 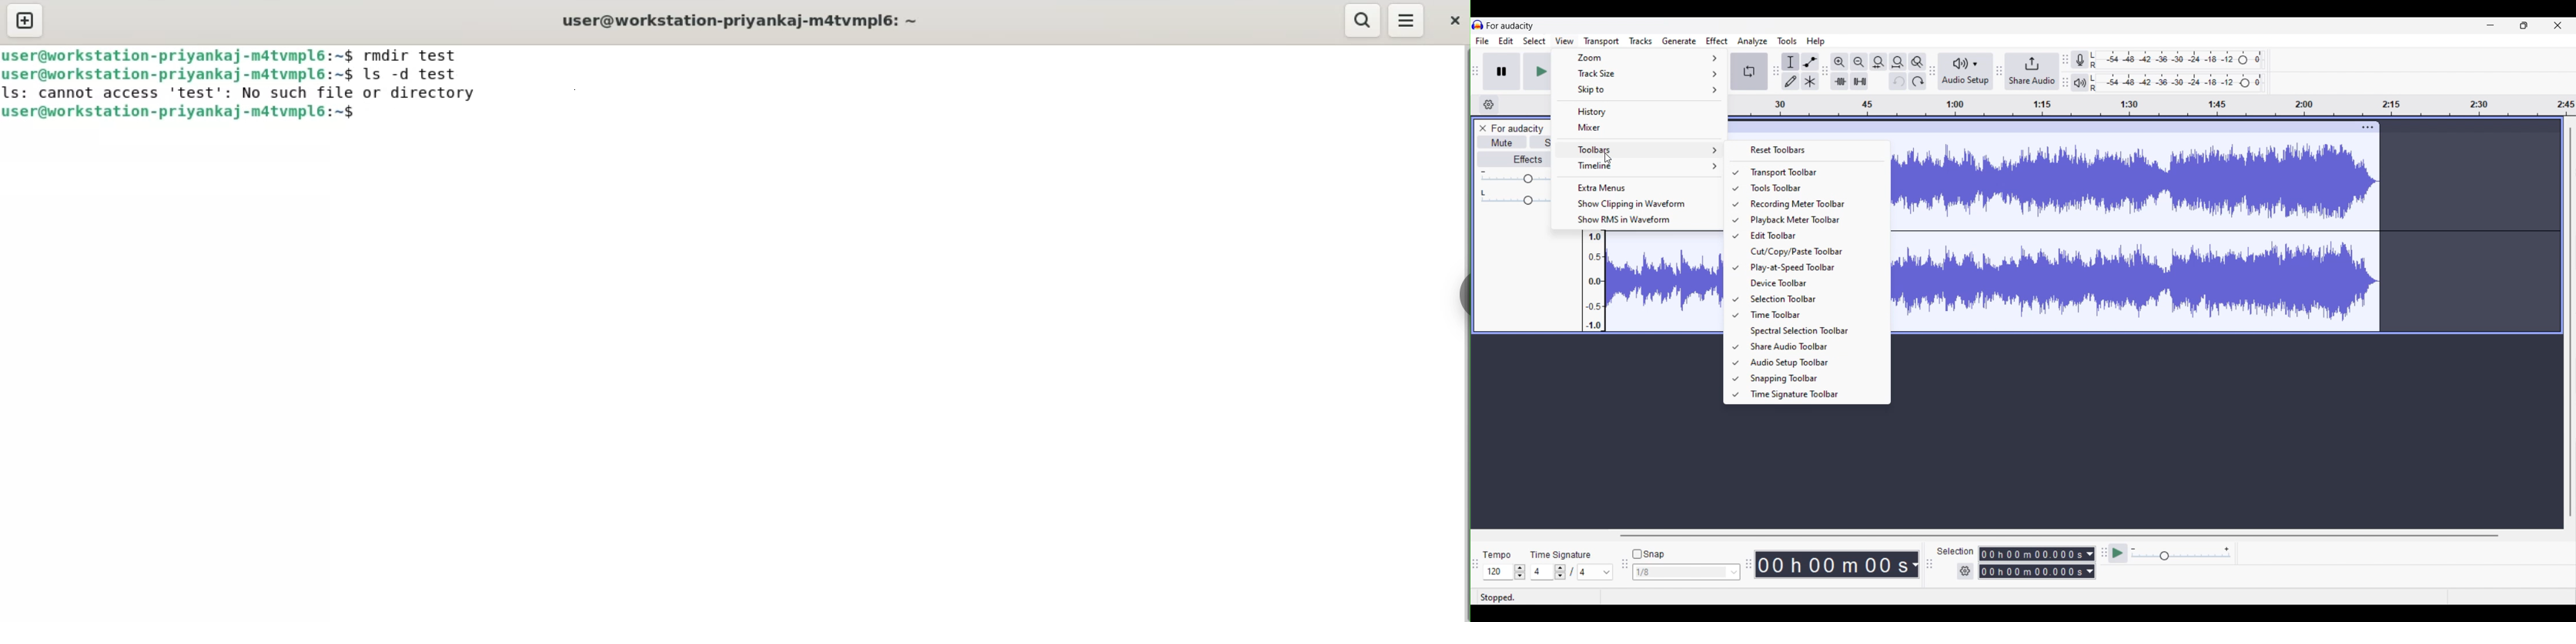 I want to click on Envelop tool, so click(x=1810, y=62).